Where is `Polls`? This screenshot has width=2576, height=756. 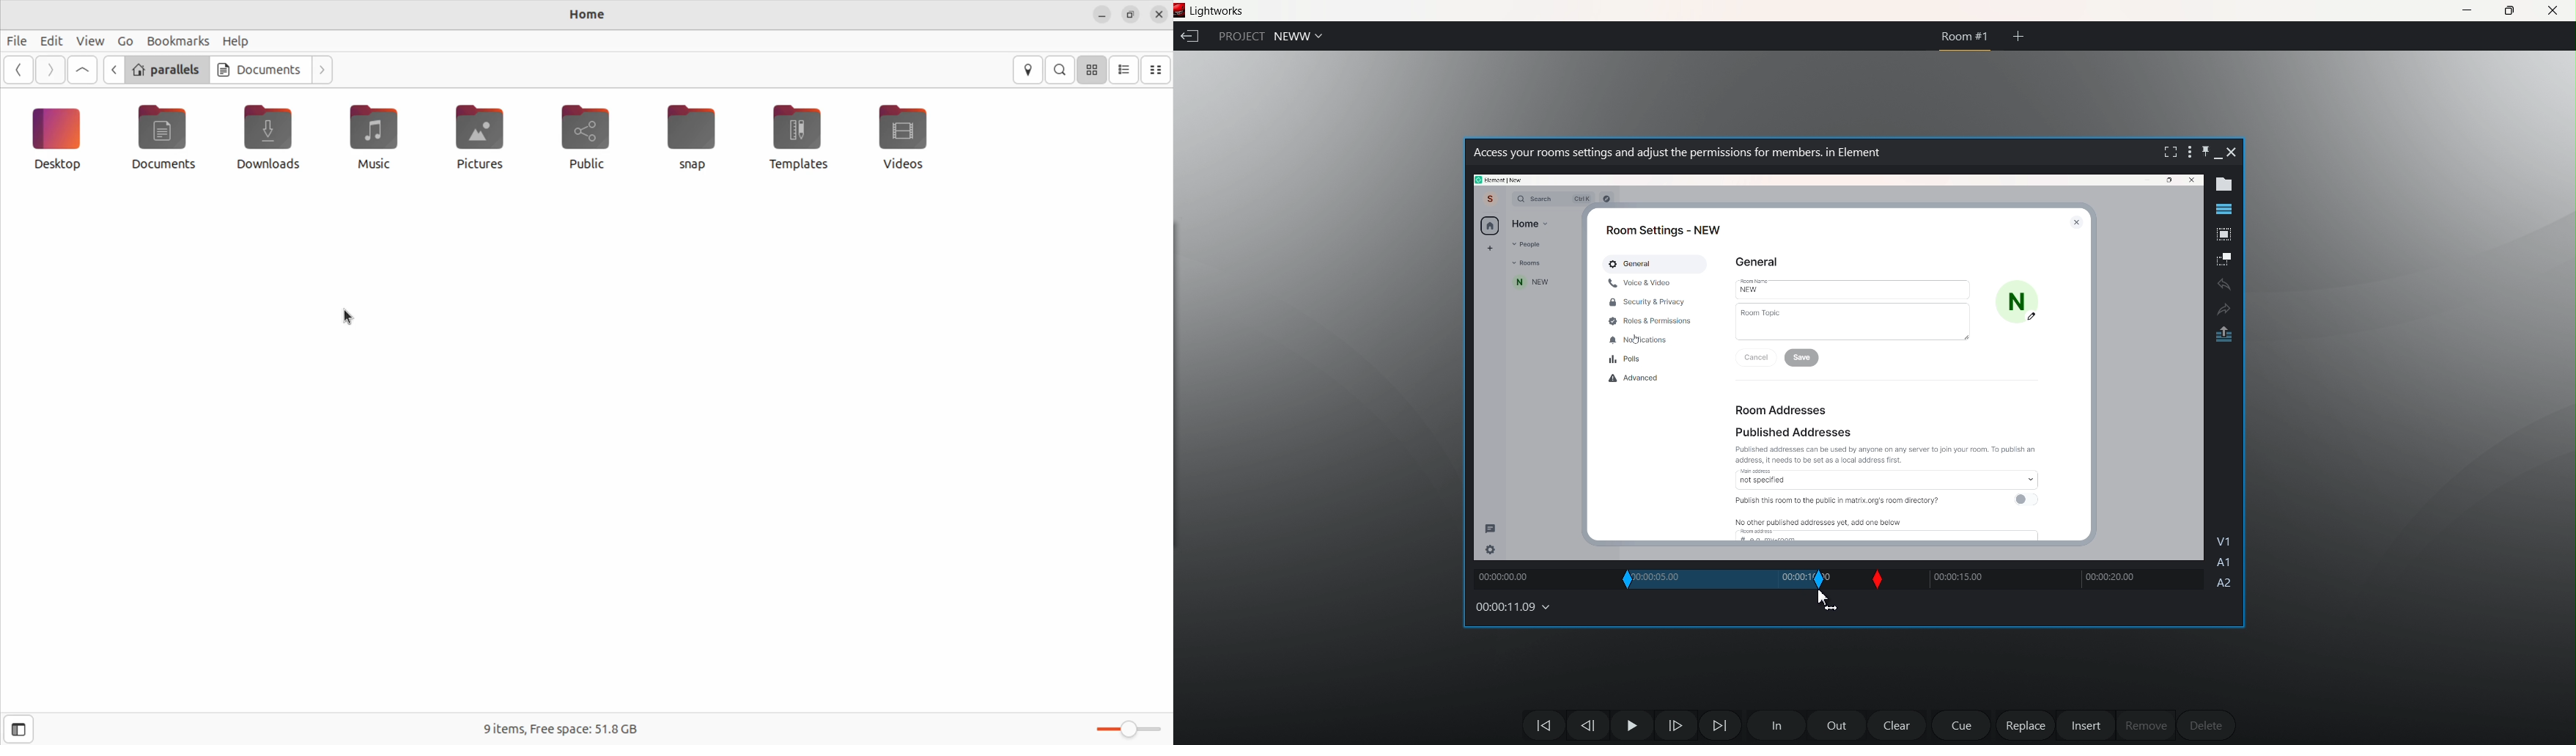
Polls is located at coordinates (1626, 358).